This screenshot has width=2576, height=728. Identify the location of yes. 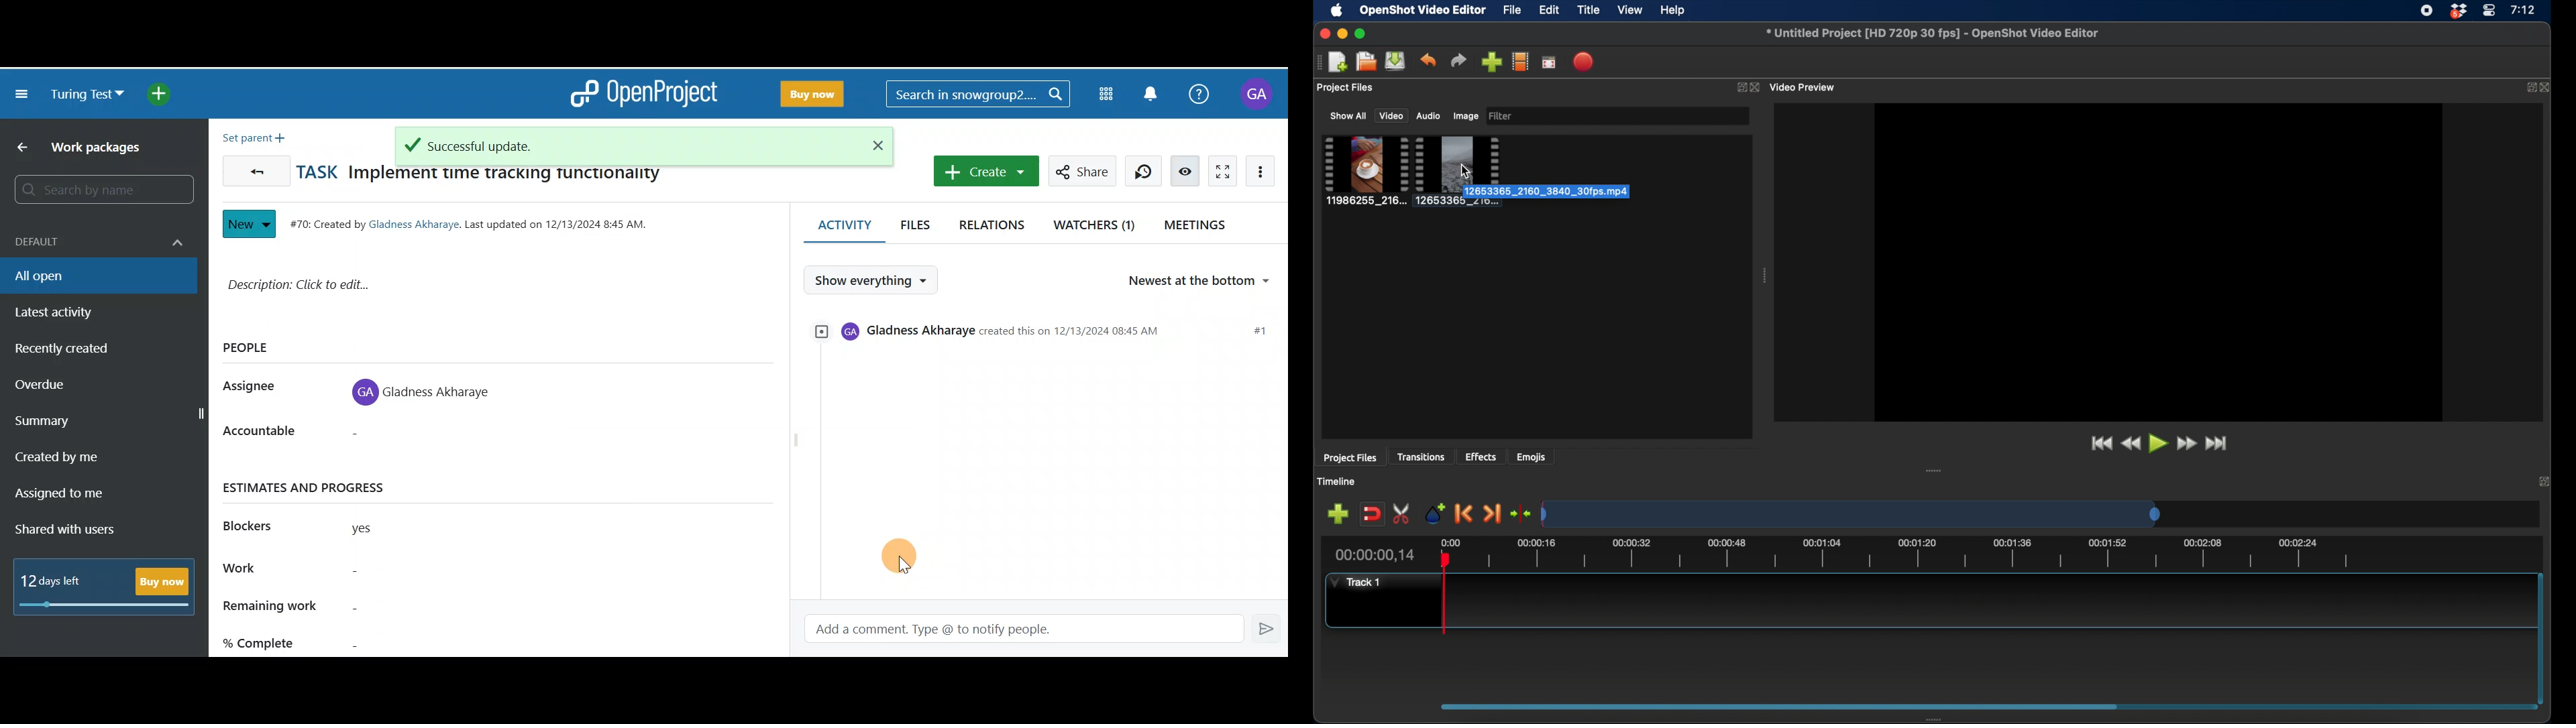
(378, 531).